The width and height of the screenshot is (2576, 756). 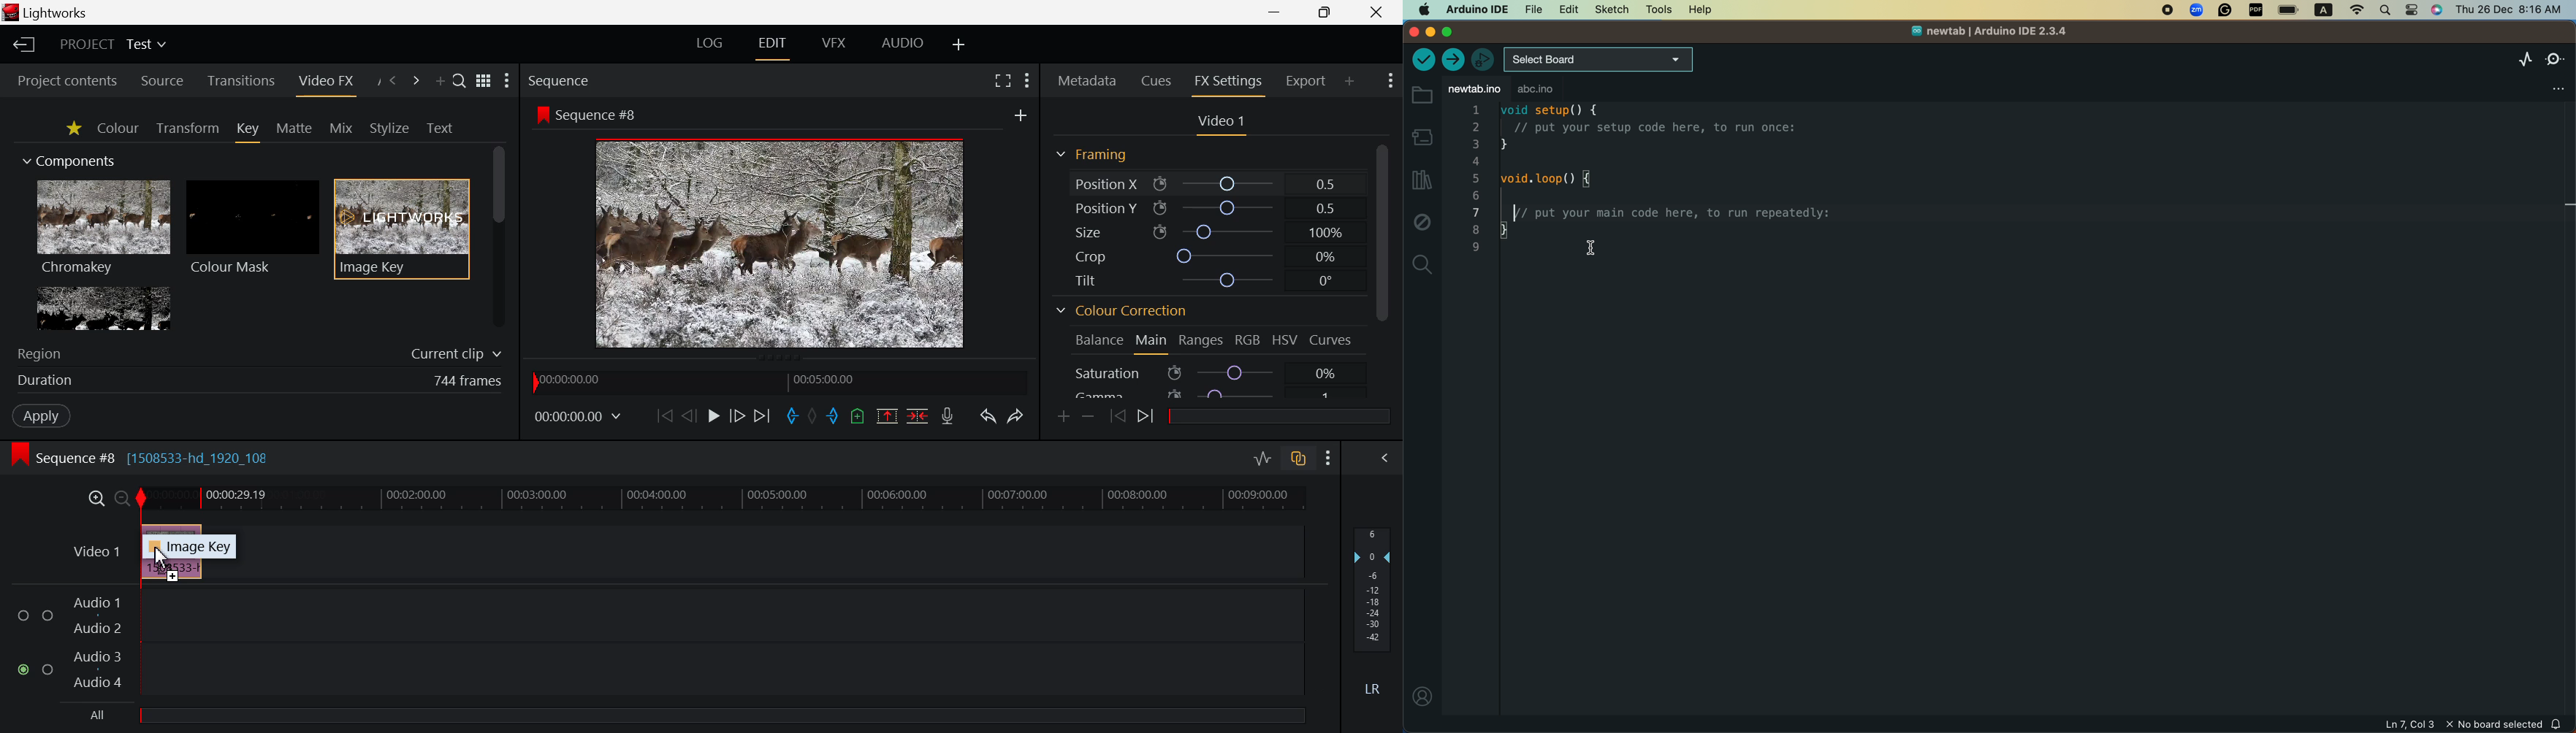 What do you see at coordinates (98, 657) in the screenshot?
I see `Audio 3` at bounding box center [98, 657].